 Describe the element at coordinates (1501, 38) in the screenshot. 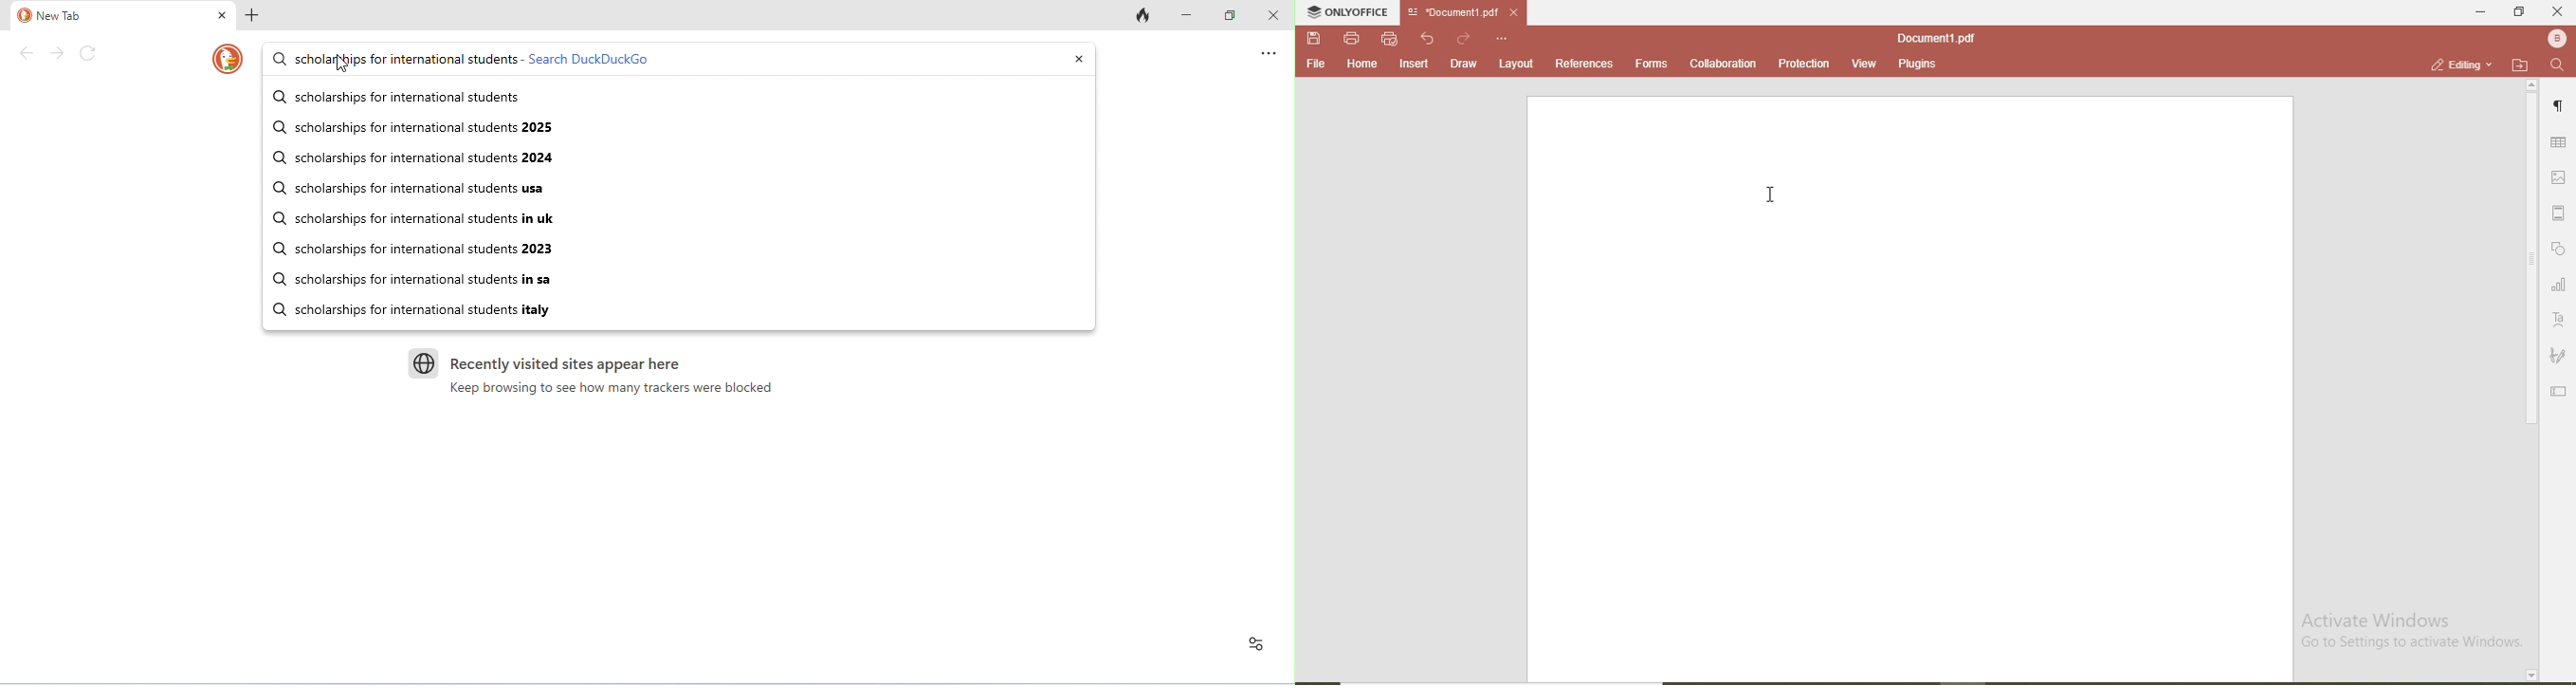

I see `custmise quick access toolbar` at that location.